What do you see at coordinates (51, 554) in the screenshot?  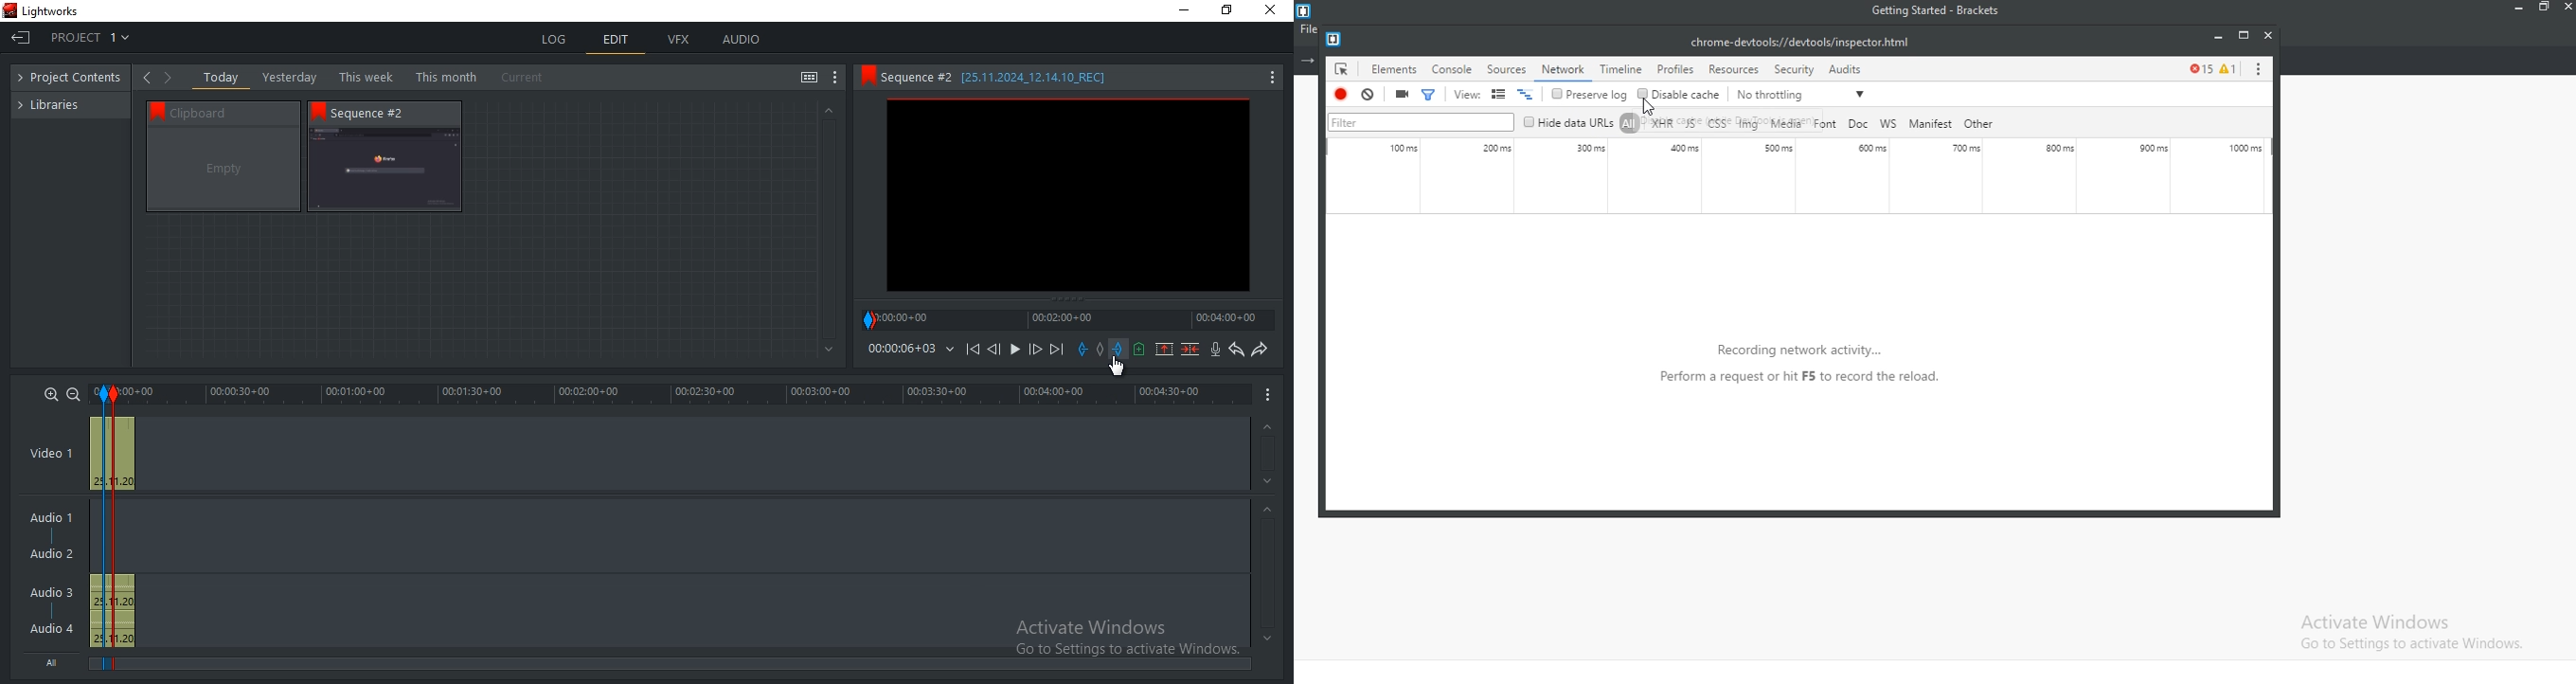 I see `Audio 2` at bounding box center [51, 554].